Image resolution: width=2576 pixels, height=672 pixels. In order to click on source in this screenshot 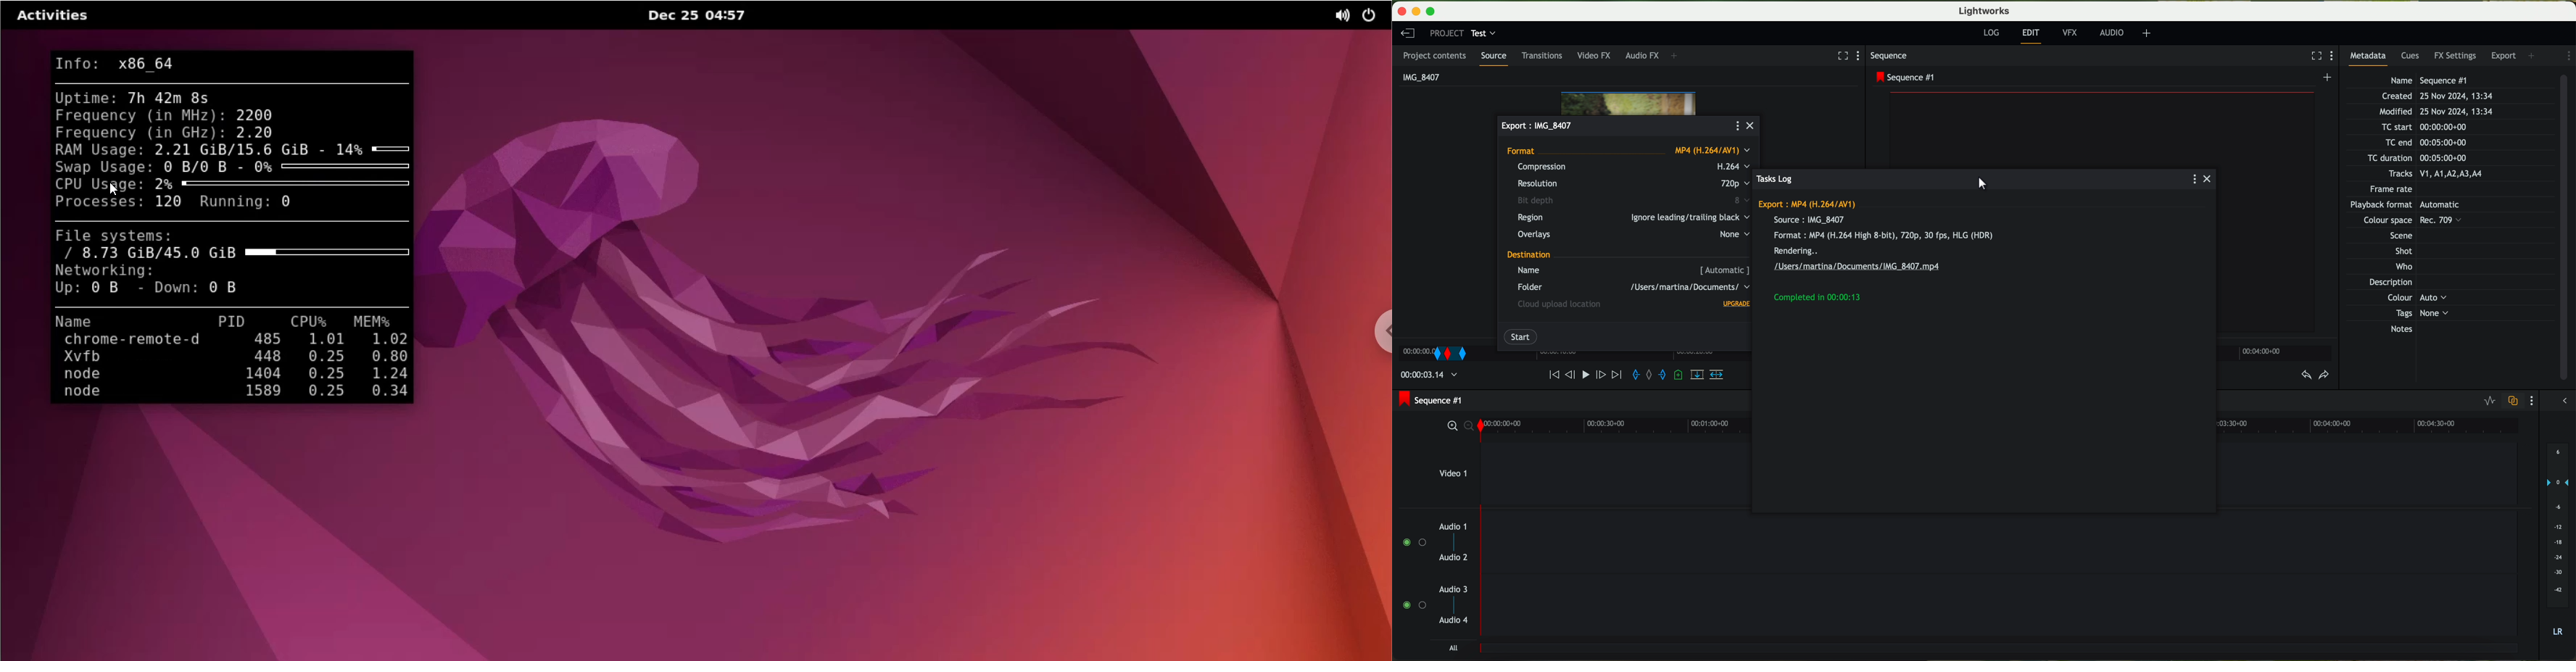, I will do `click(1496, 58)`.